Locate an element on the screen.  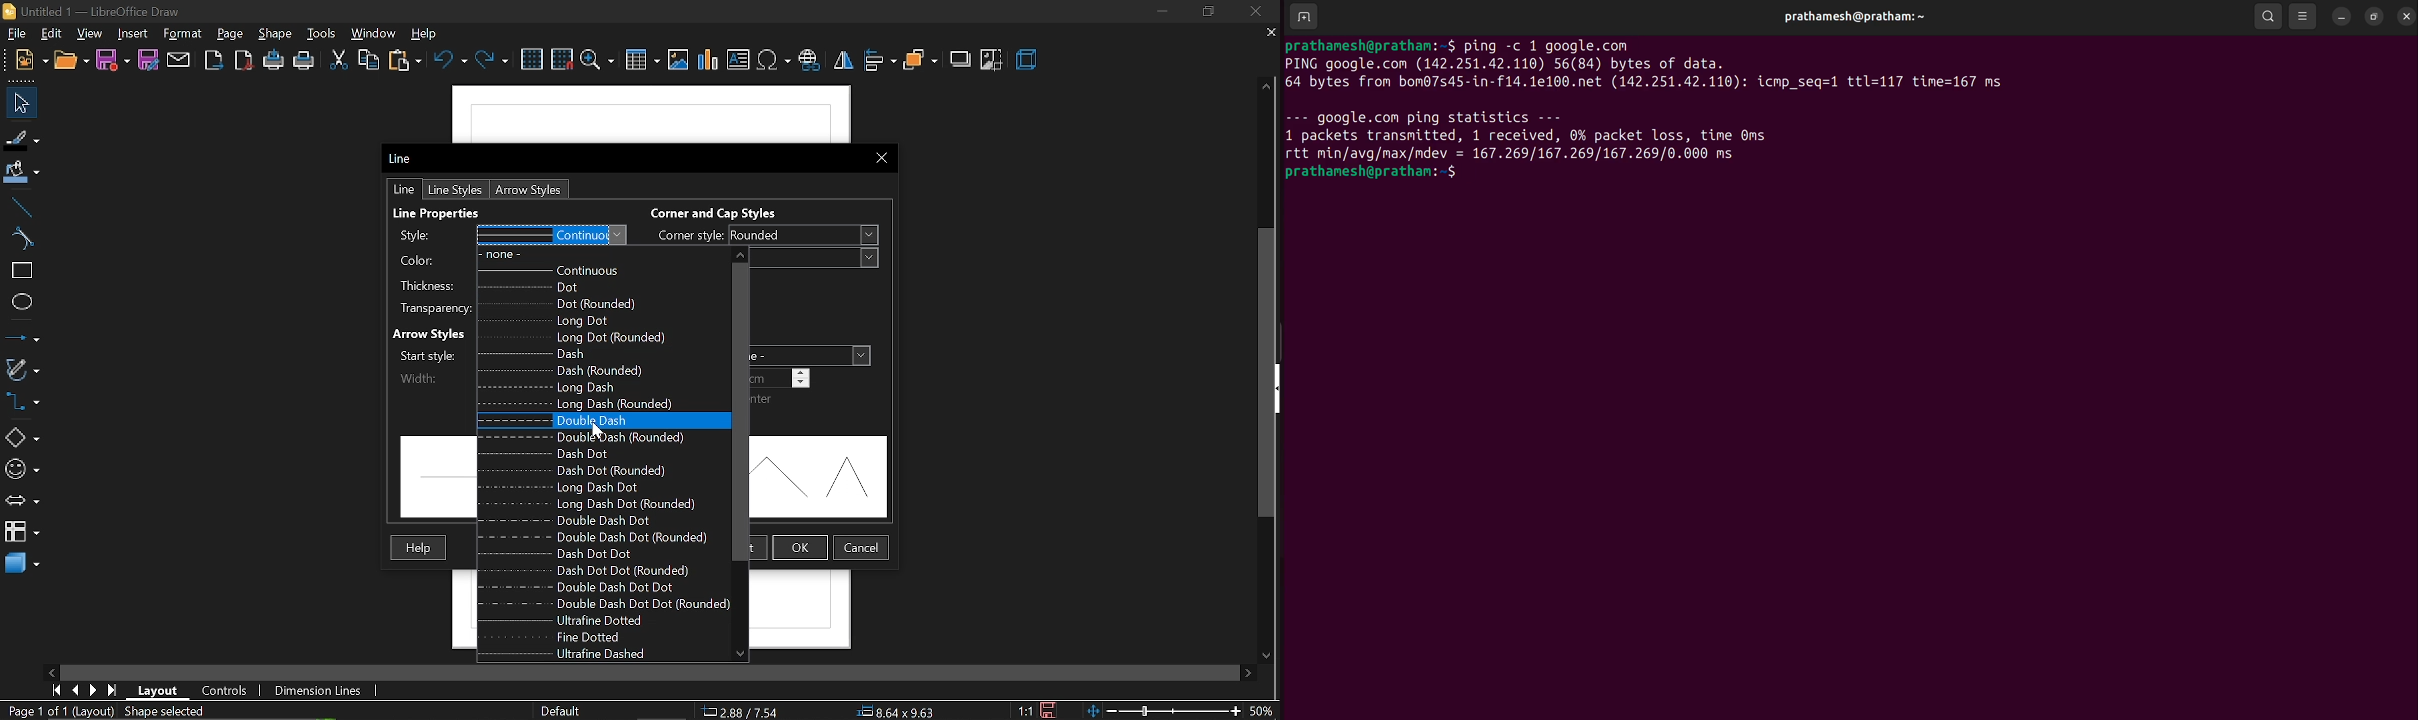
export is located at coordinates (211, 60).